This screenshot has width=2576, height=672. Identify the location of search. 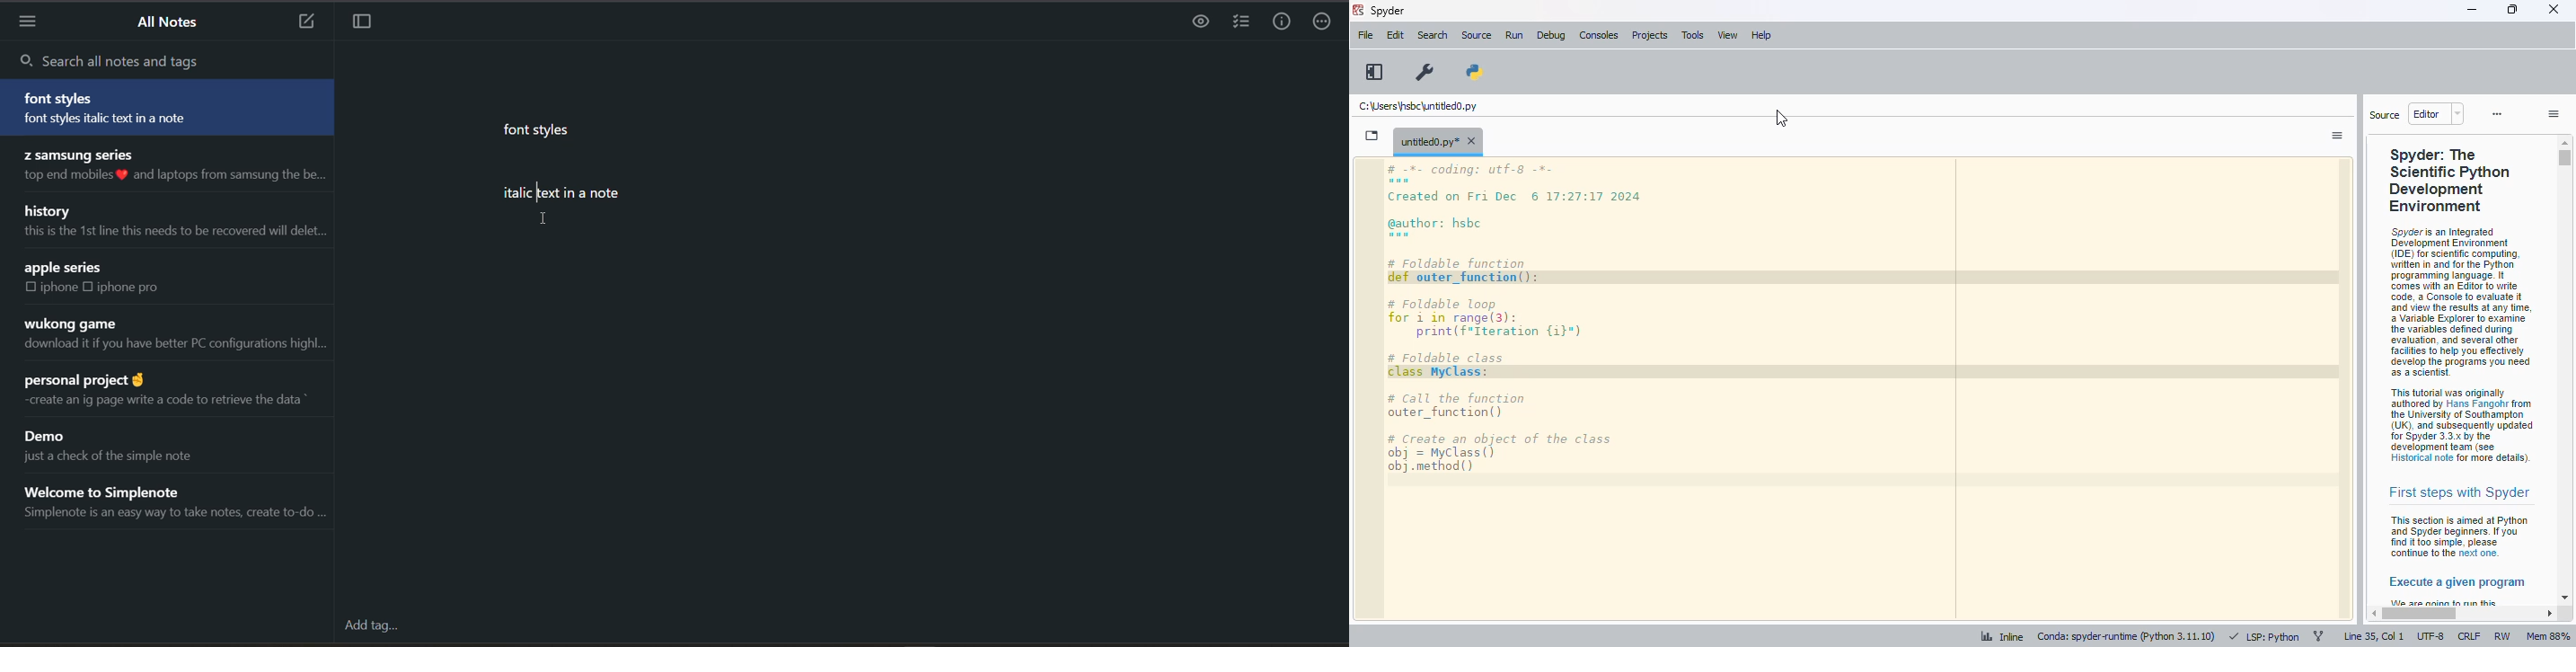
(131, 58).